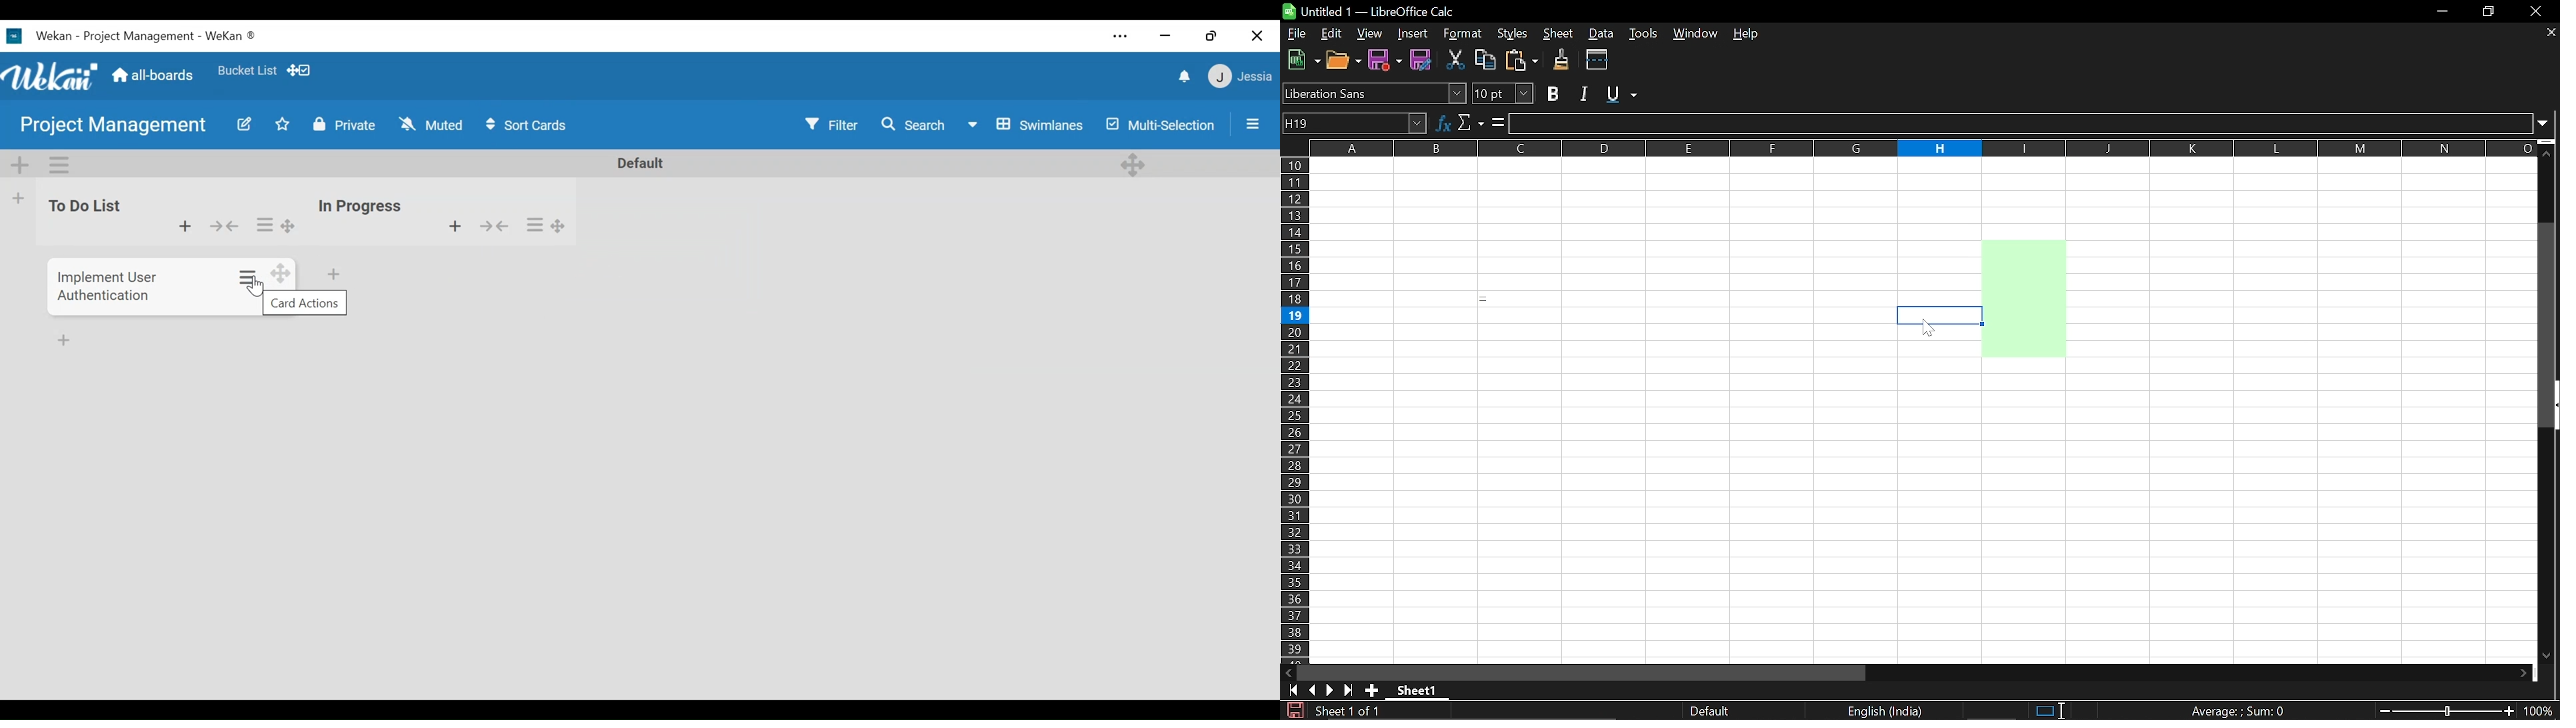 The image size is (2576, 728). What do you see at coordinates (1712, 710) in the screenshot?
I see `page layout` at bounding box center [1712, 710].